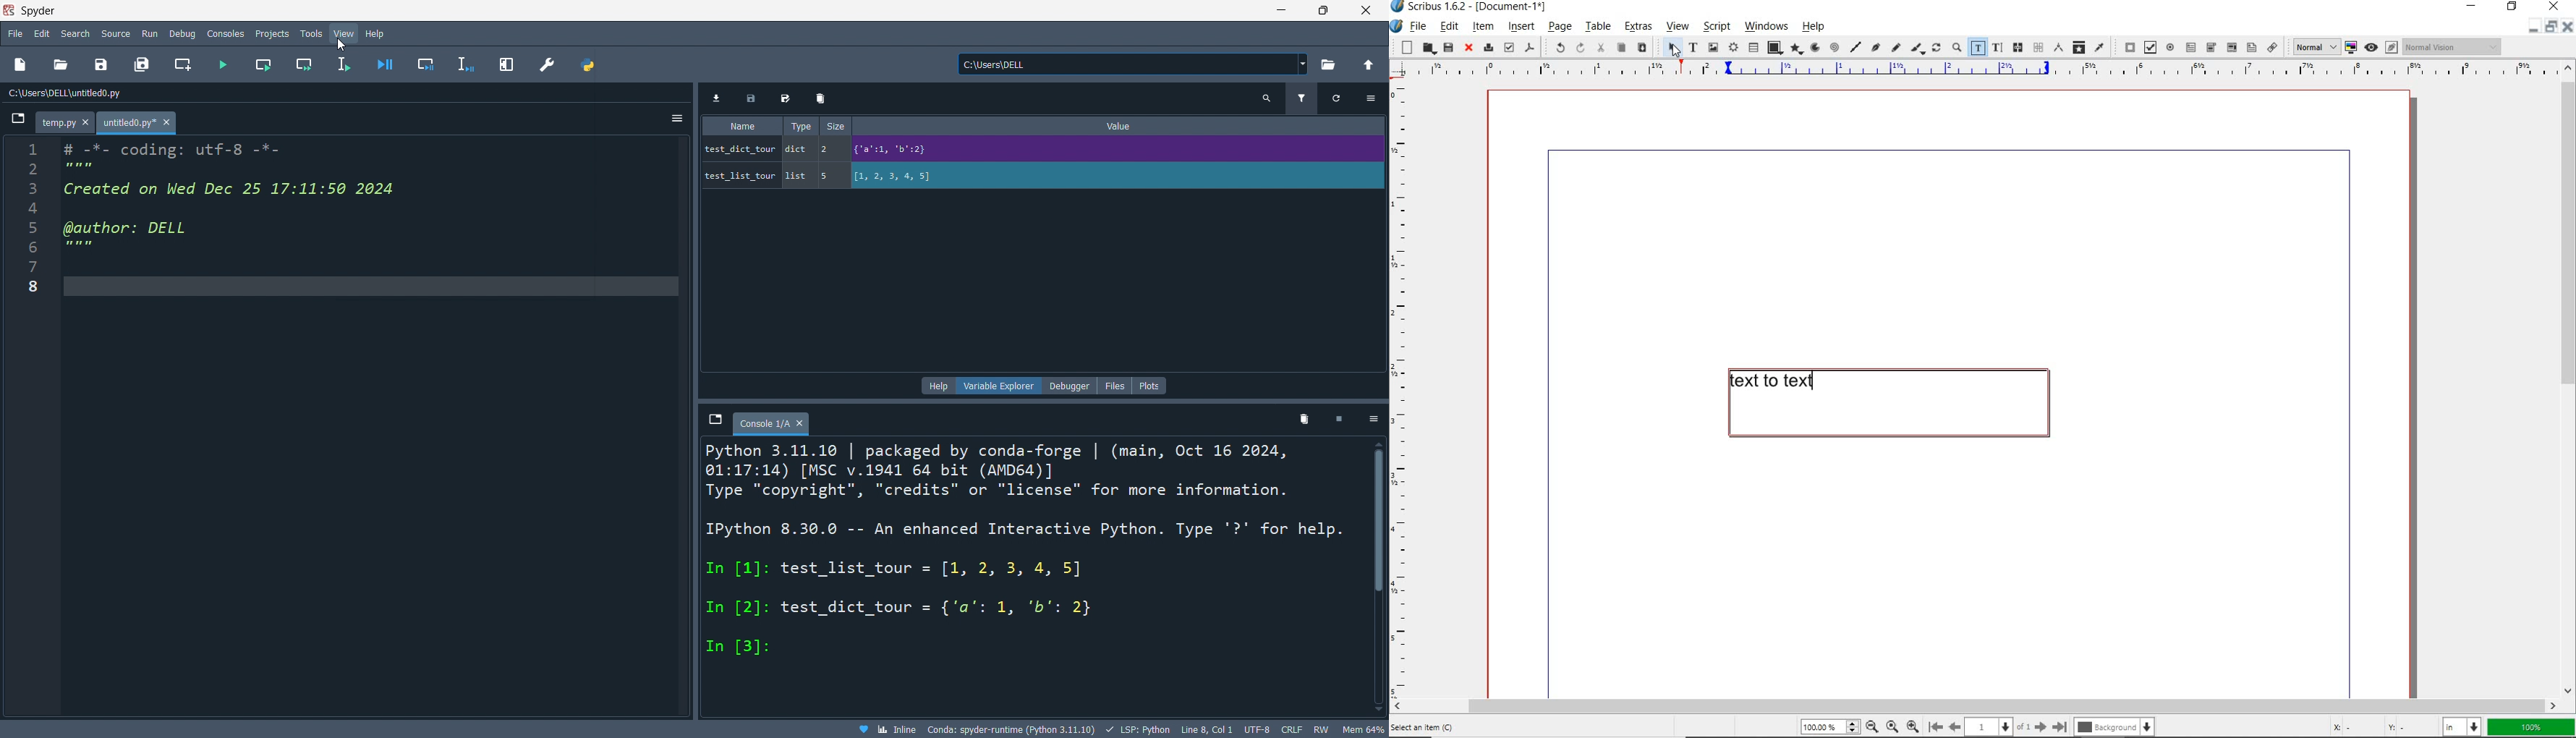 The height and width of the screenshot is (756, 2576). I want to click on new, so click(1404, 47).